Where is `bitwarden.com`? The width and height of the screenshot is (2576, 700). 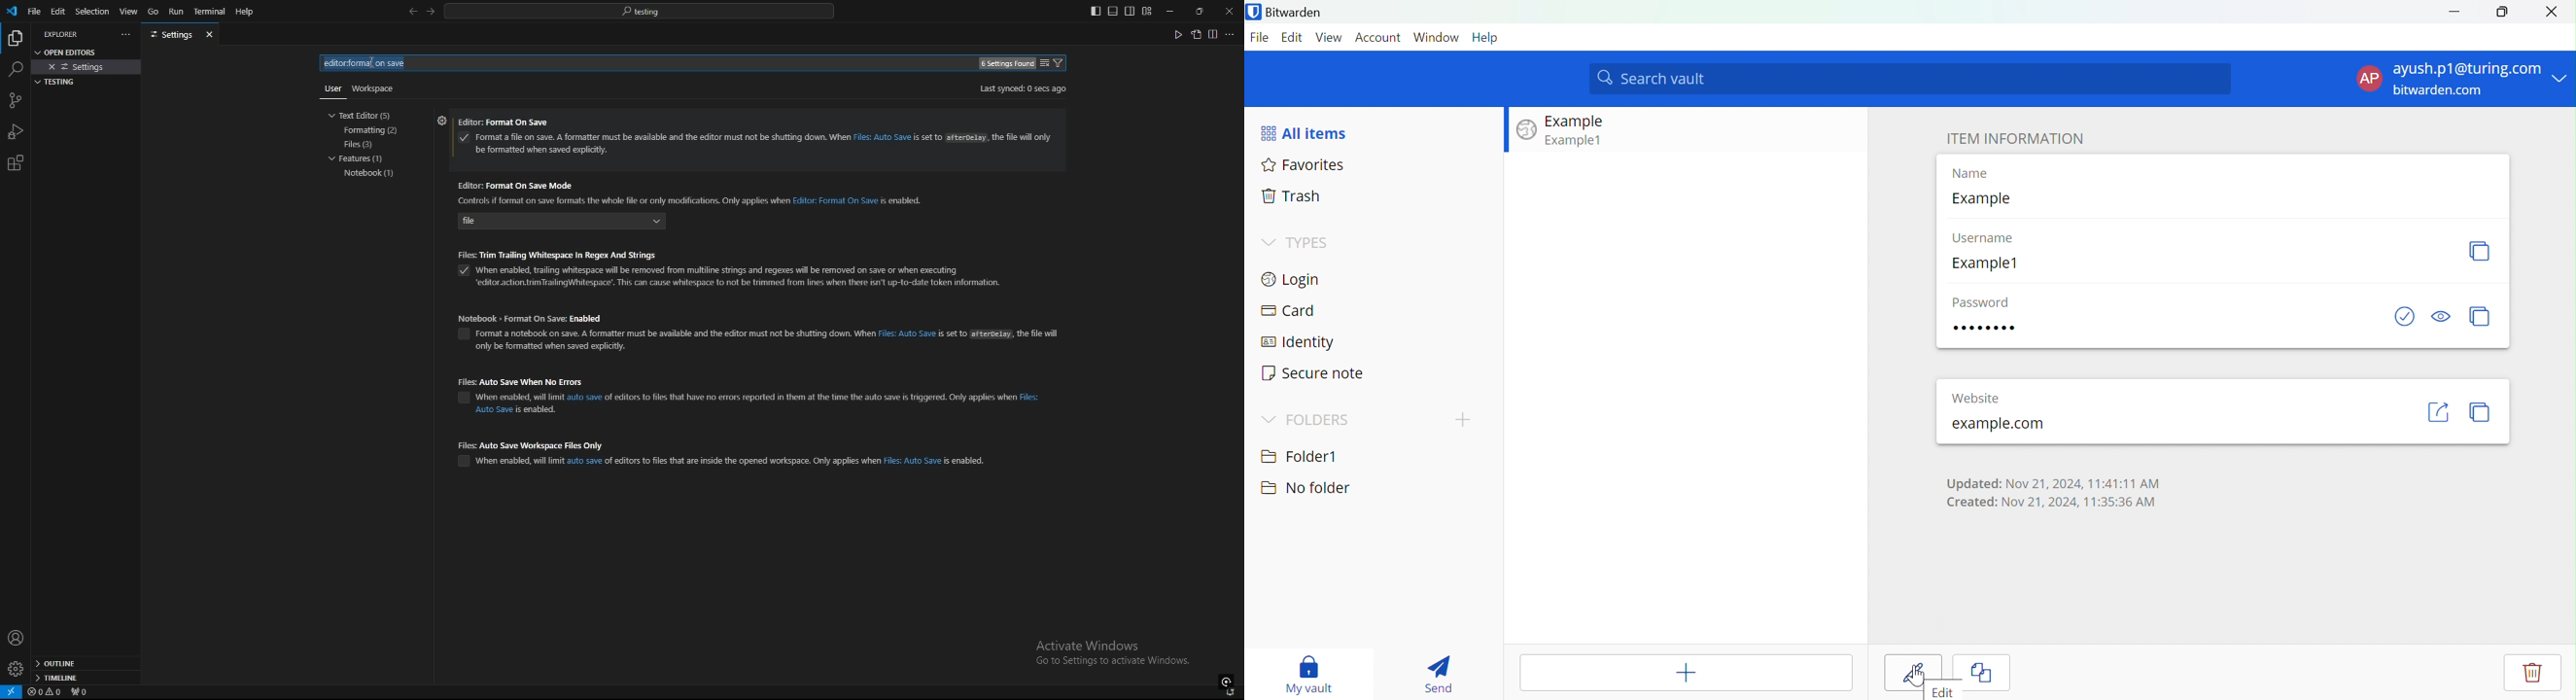
bitwarden.com is located at coordinates (2441, 90).